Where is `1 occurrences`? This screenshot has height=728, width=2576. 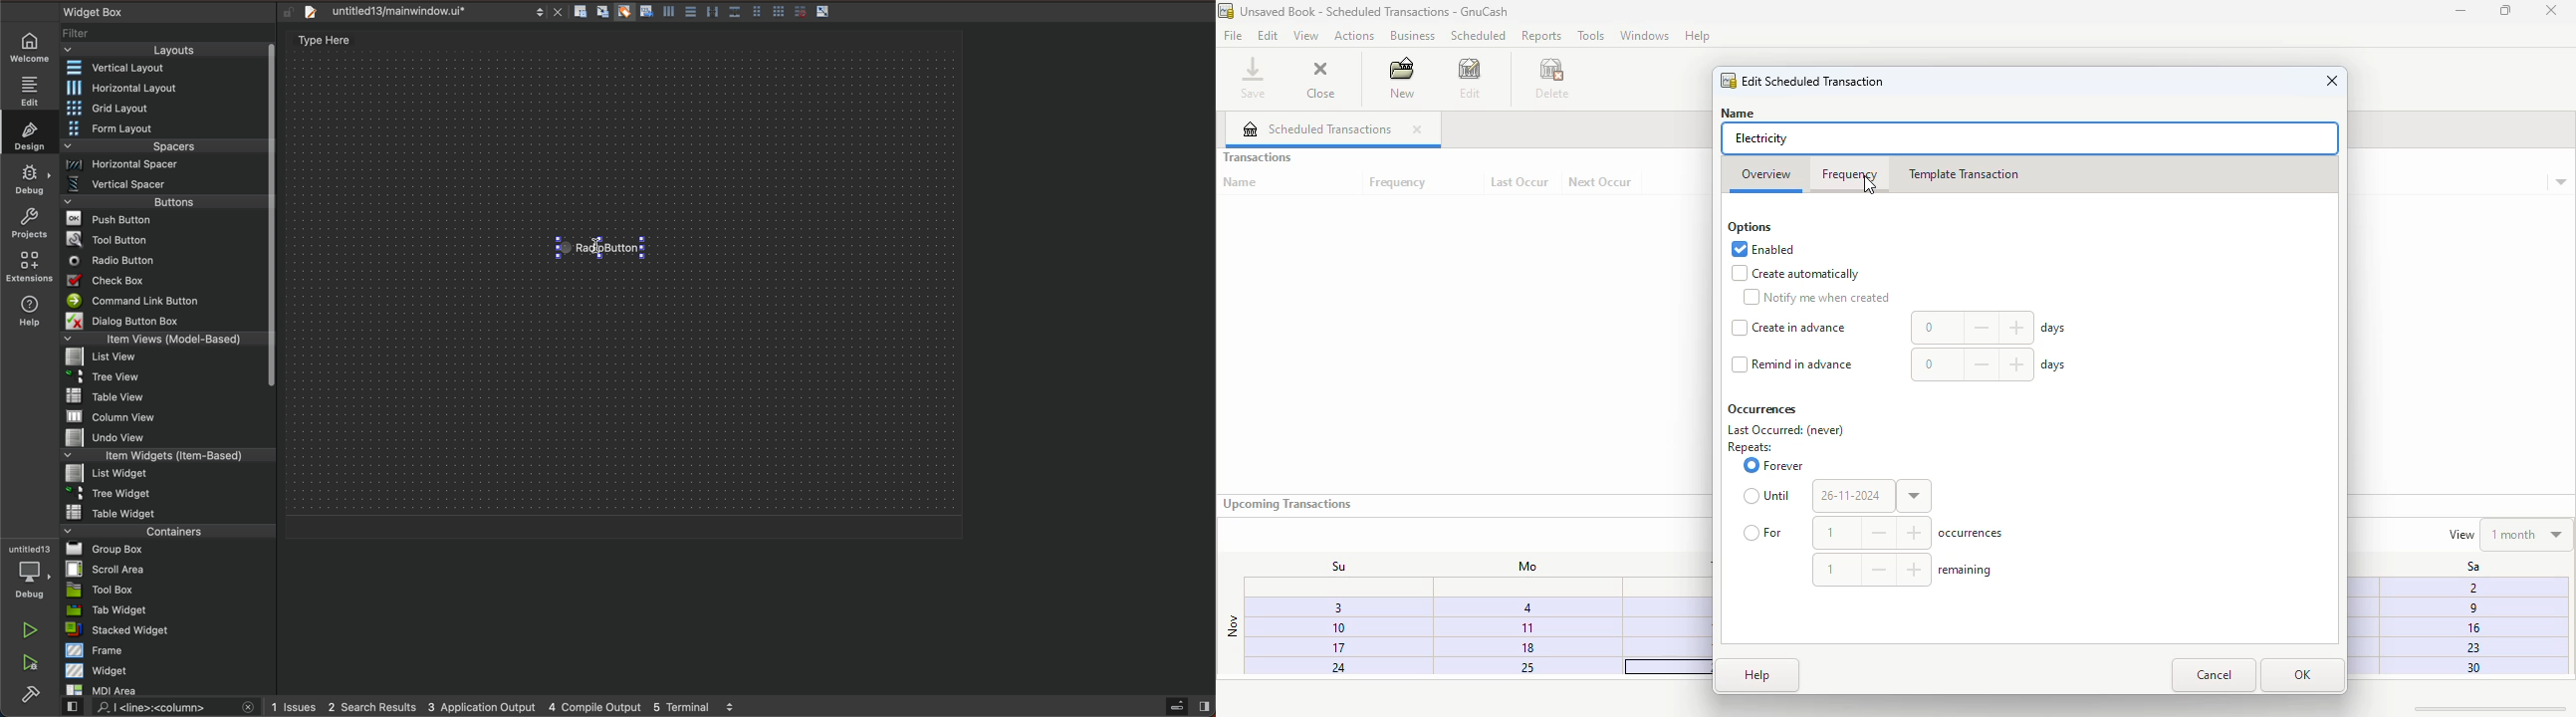
1 occurrences is located at coordinates (1911, 533).